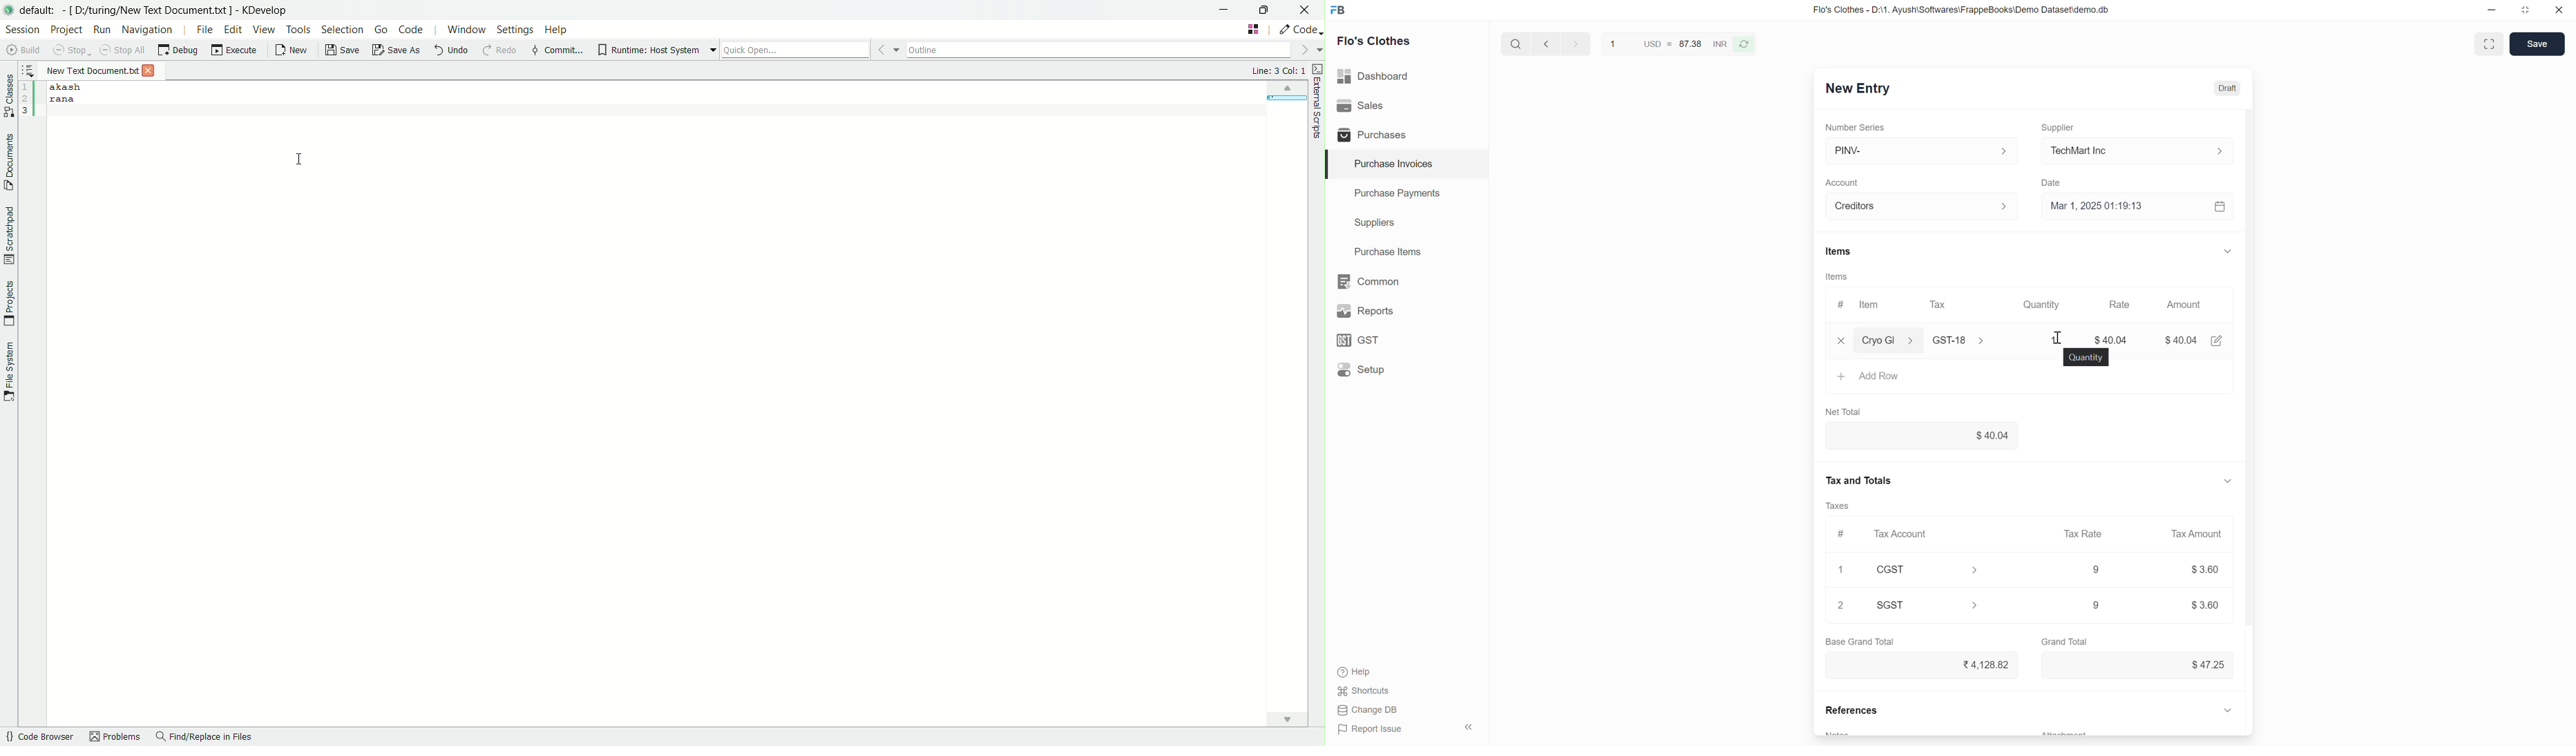  I want to click on Tax Account, so click(1904, 533).